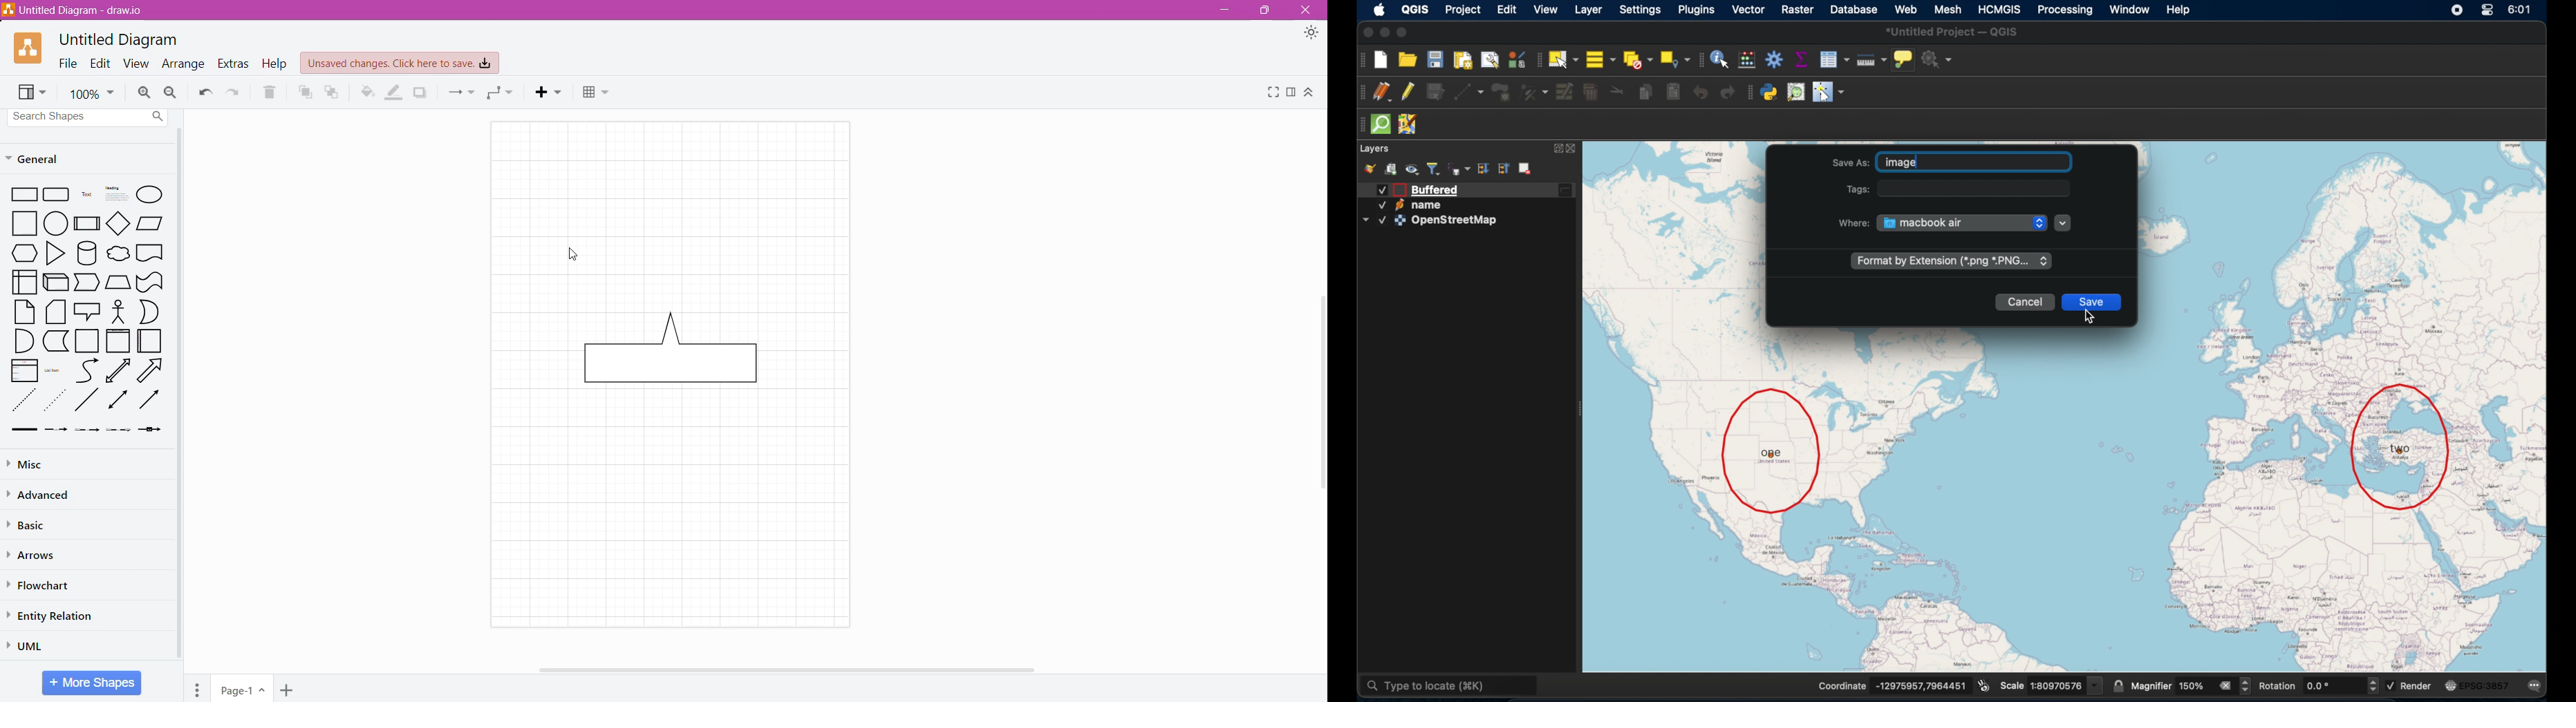  I want to click on help, so click(2180, 12).